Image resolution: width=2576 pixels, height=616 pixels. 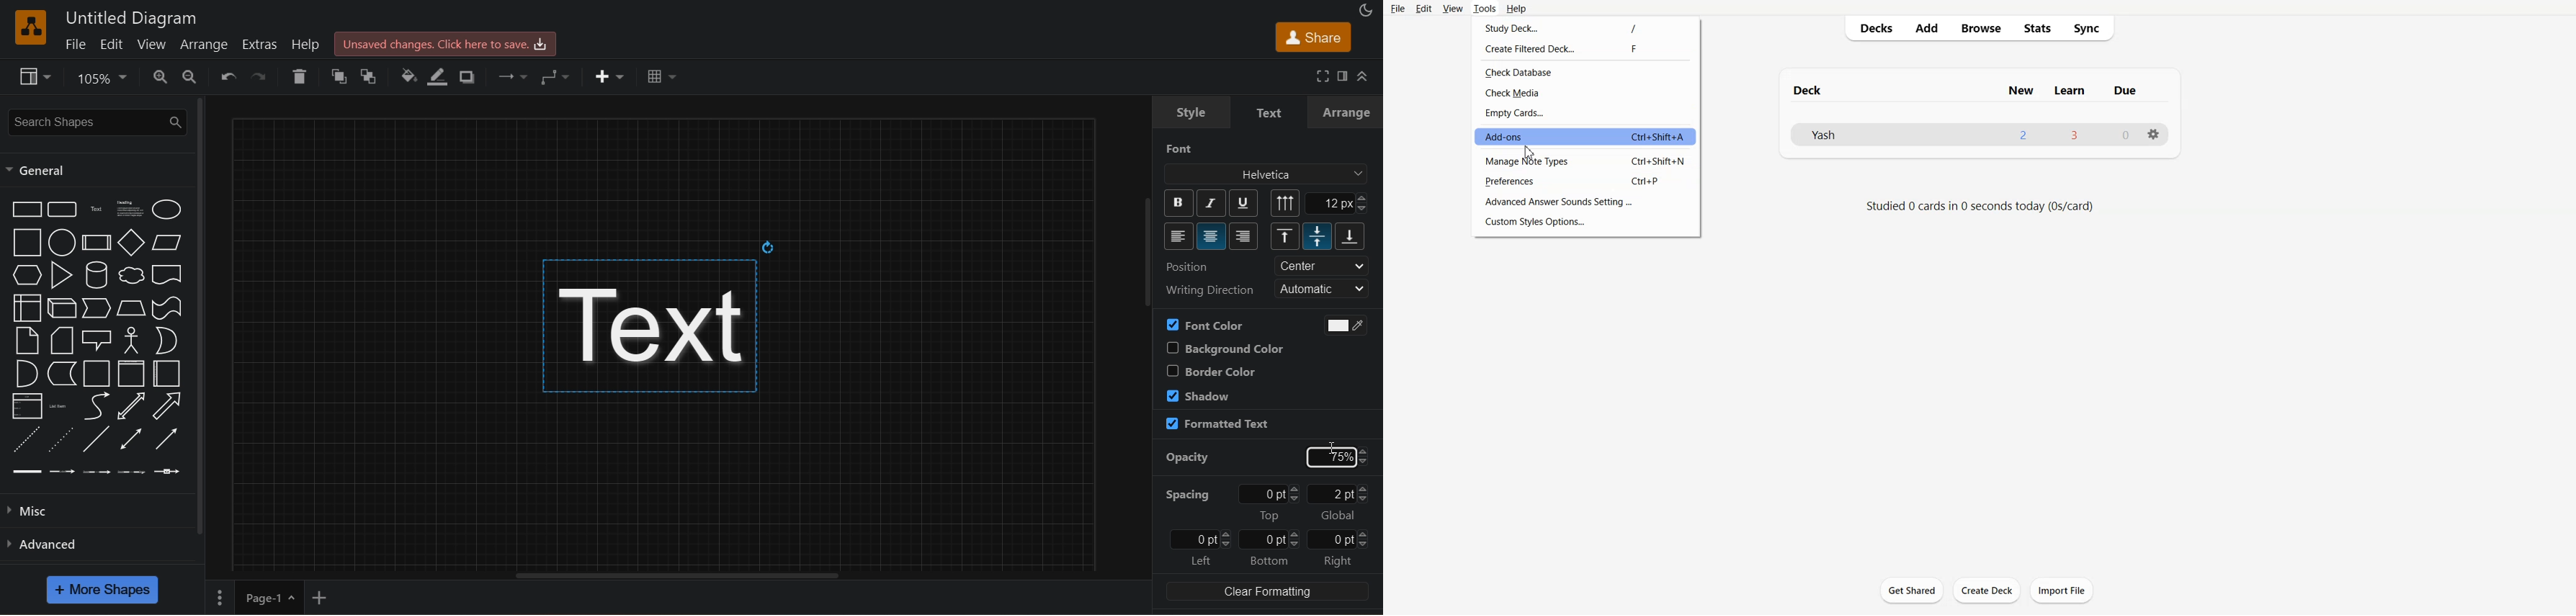 I want to click on hexagon, so click(x=26, y=274).